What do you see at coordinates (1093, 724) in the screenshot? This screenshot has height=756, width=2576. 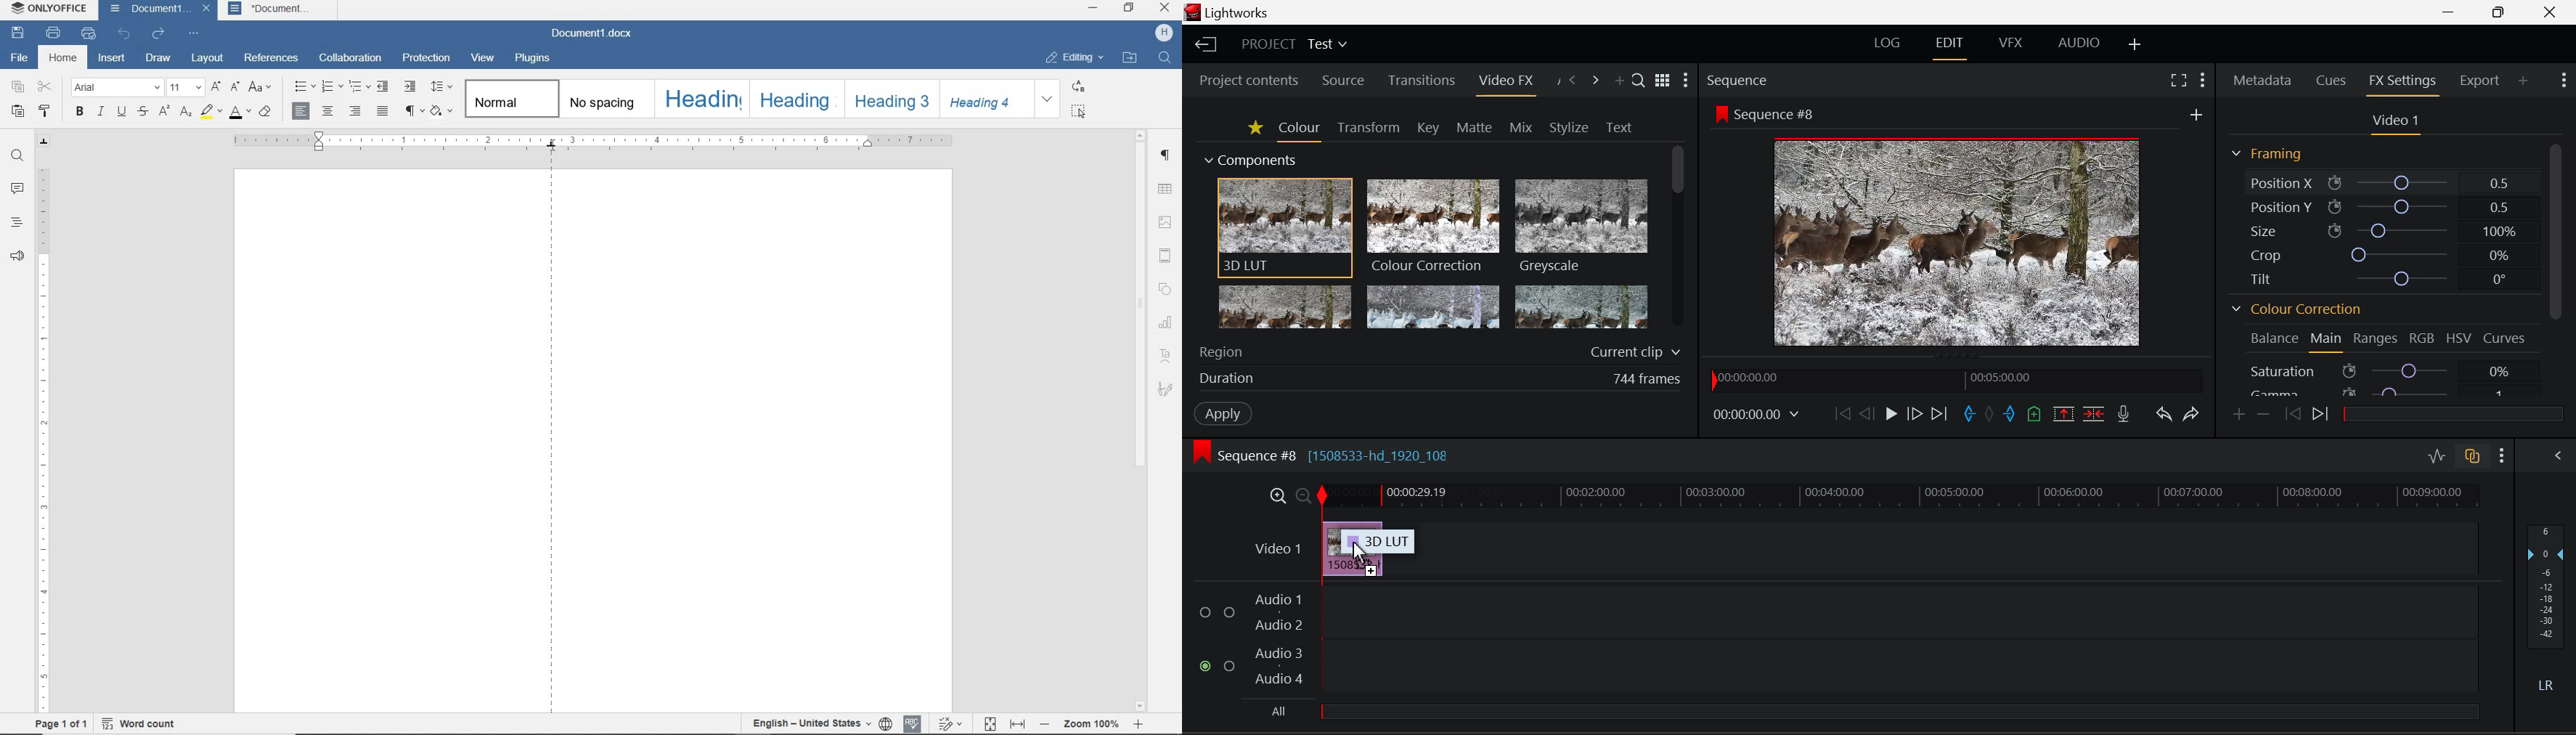 I see `Zoom 100%` at bounding box center [1093, 724].